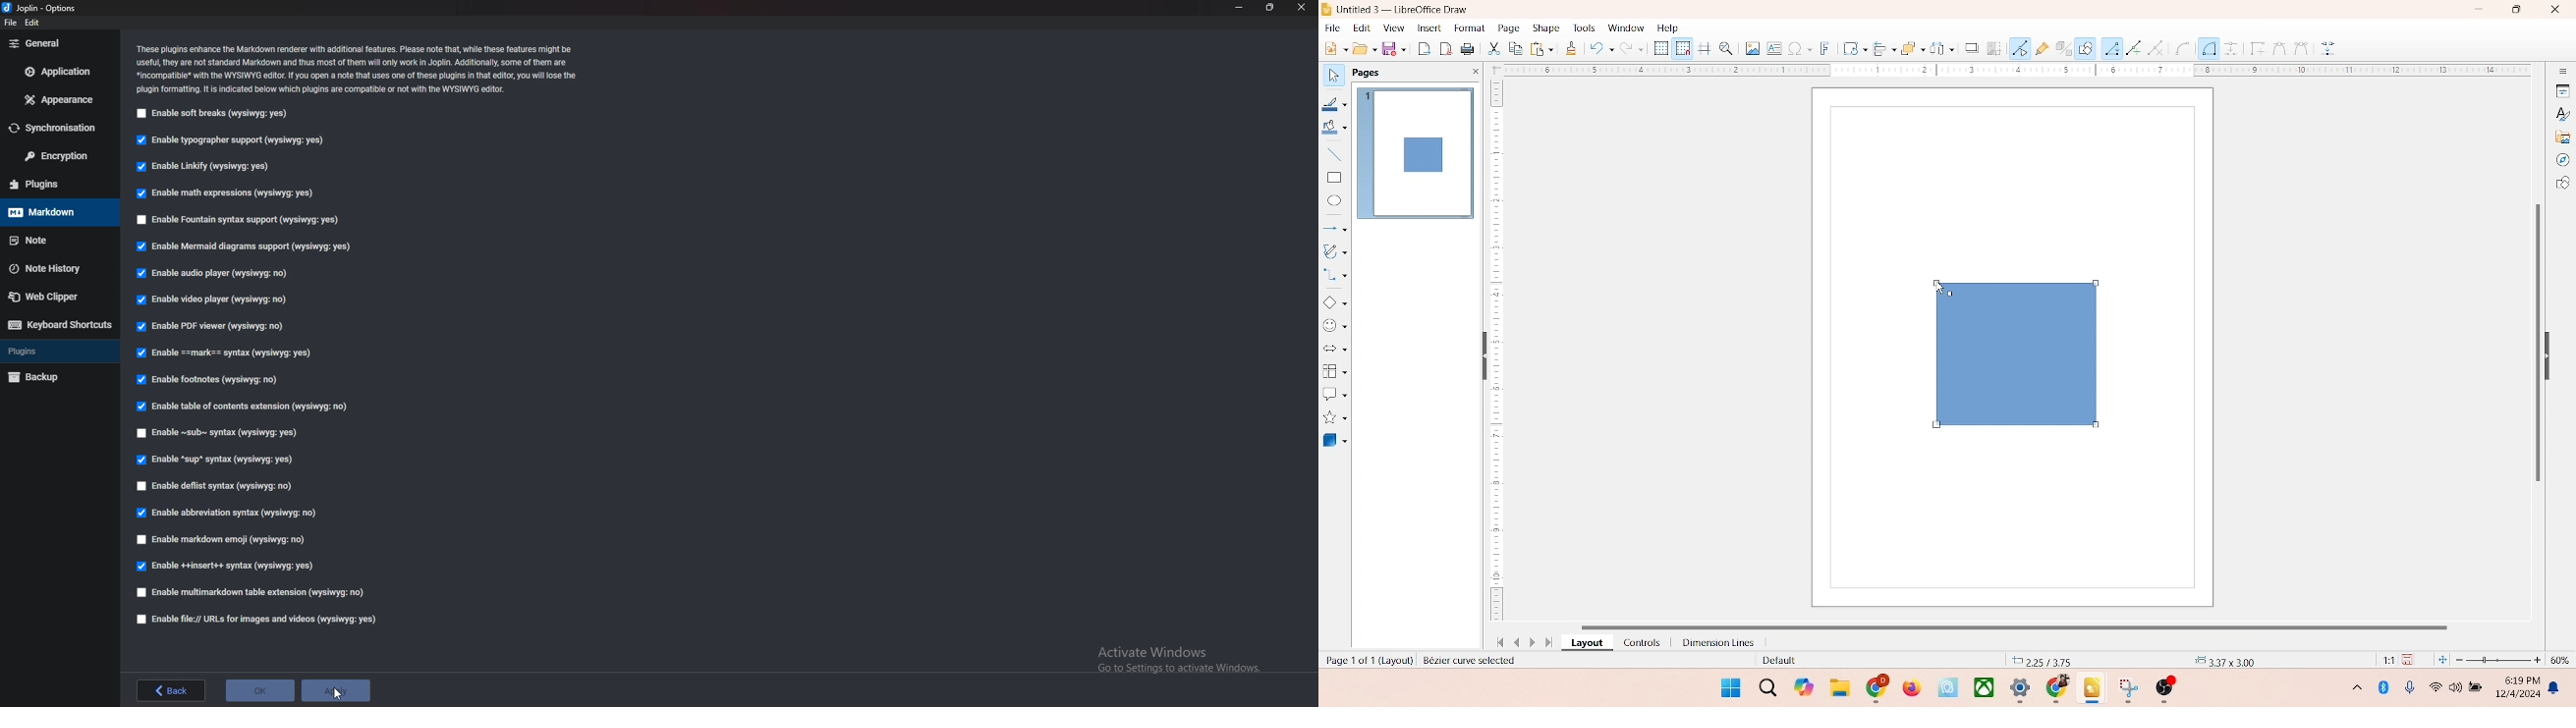 The width and height of the screenshot is (2576, 728). Describe the element at coordinates (230, 140) in the screenshot. I see `enable typographer support` at that location.